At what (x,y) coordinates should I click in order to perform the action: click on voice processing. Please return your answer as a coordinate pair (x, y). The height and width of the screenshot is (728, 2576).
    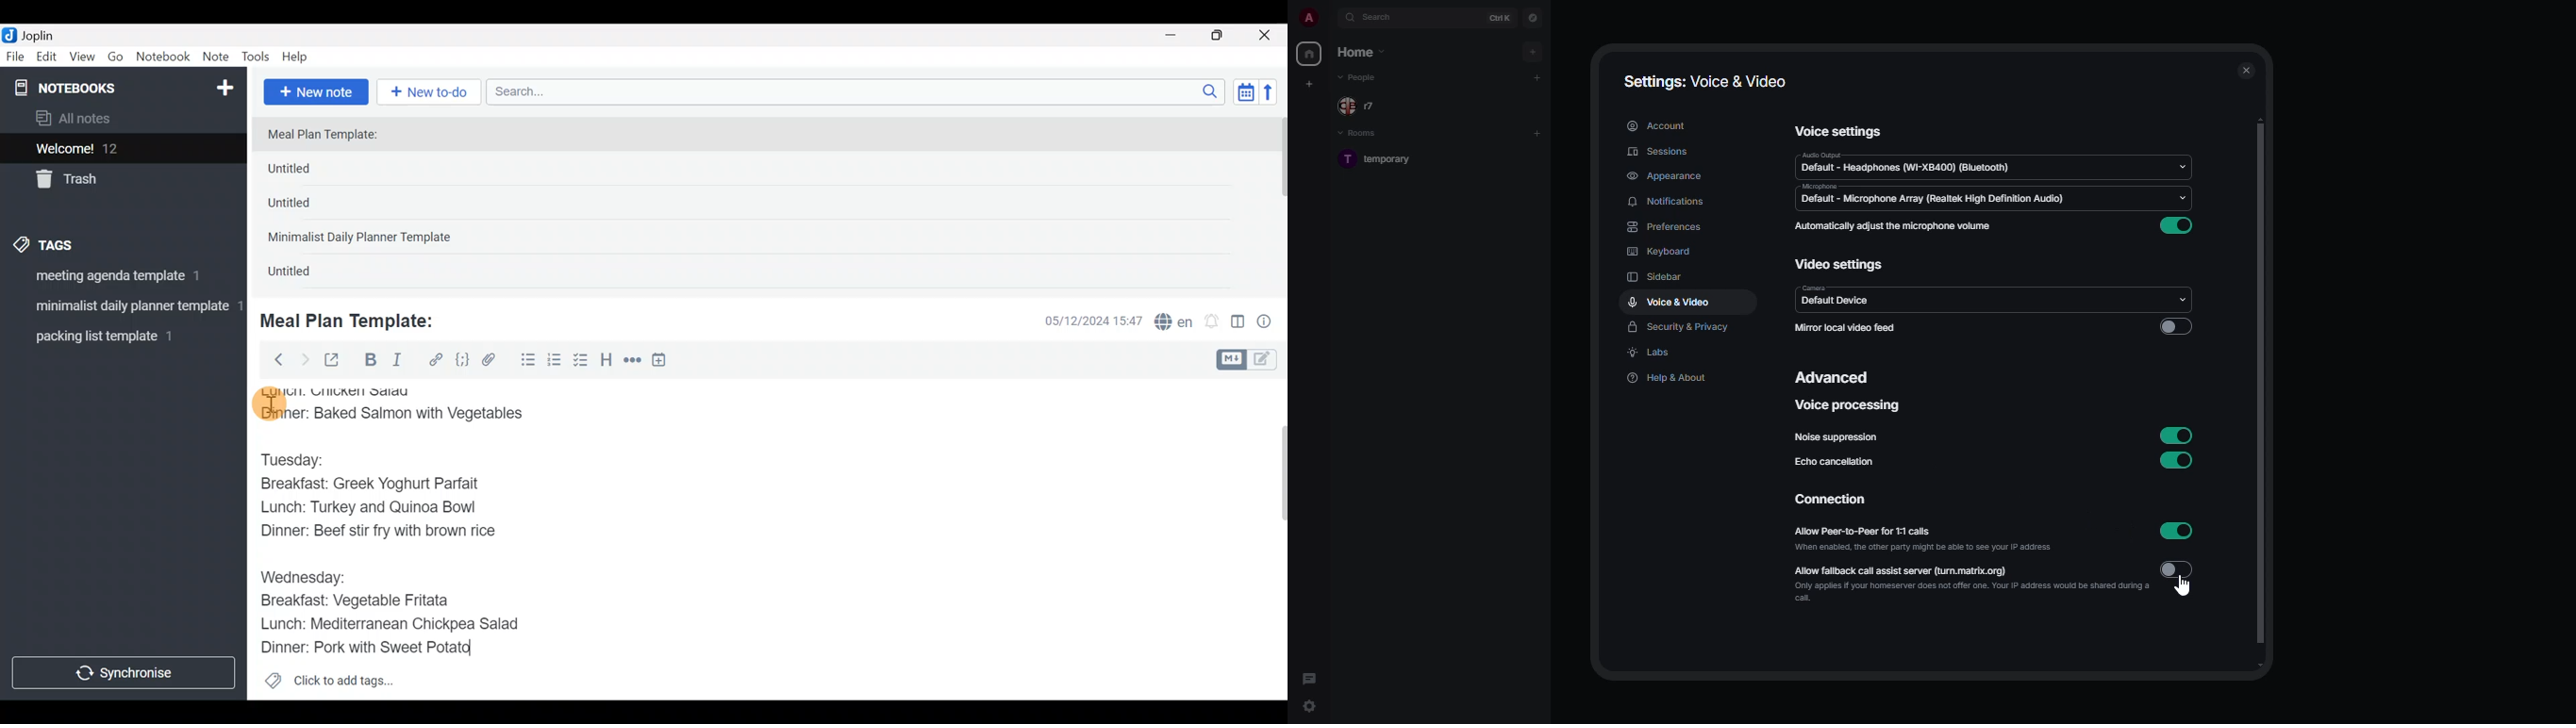
    Looking at the image, I should click on (1851, 405).